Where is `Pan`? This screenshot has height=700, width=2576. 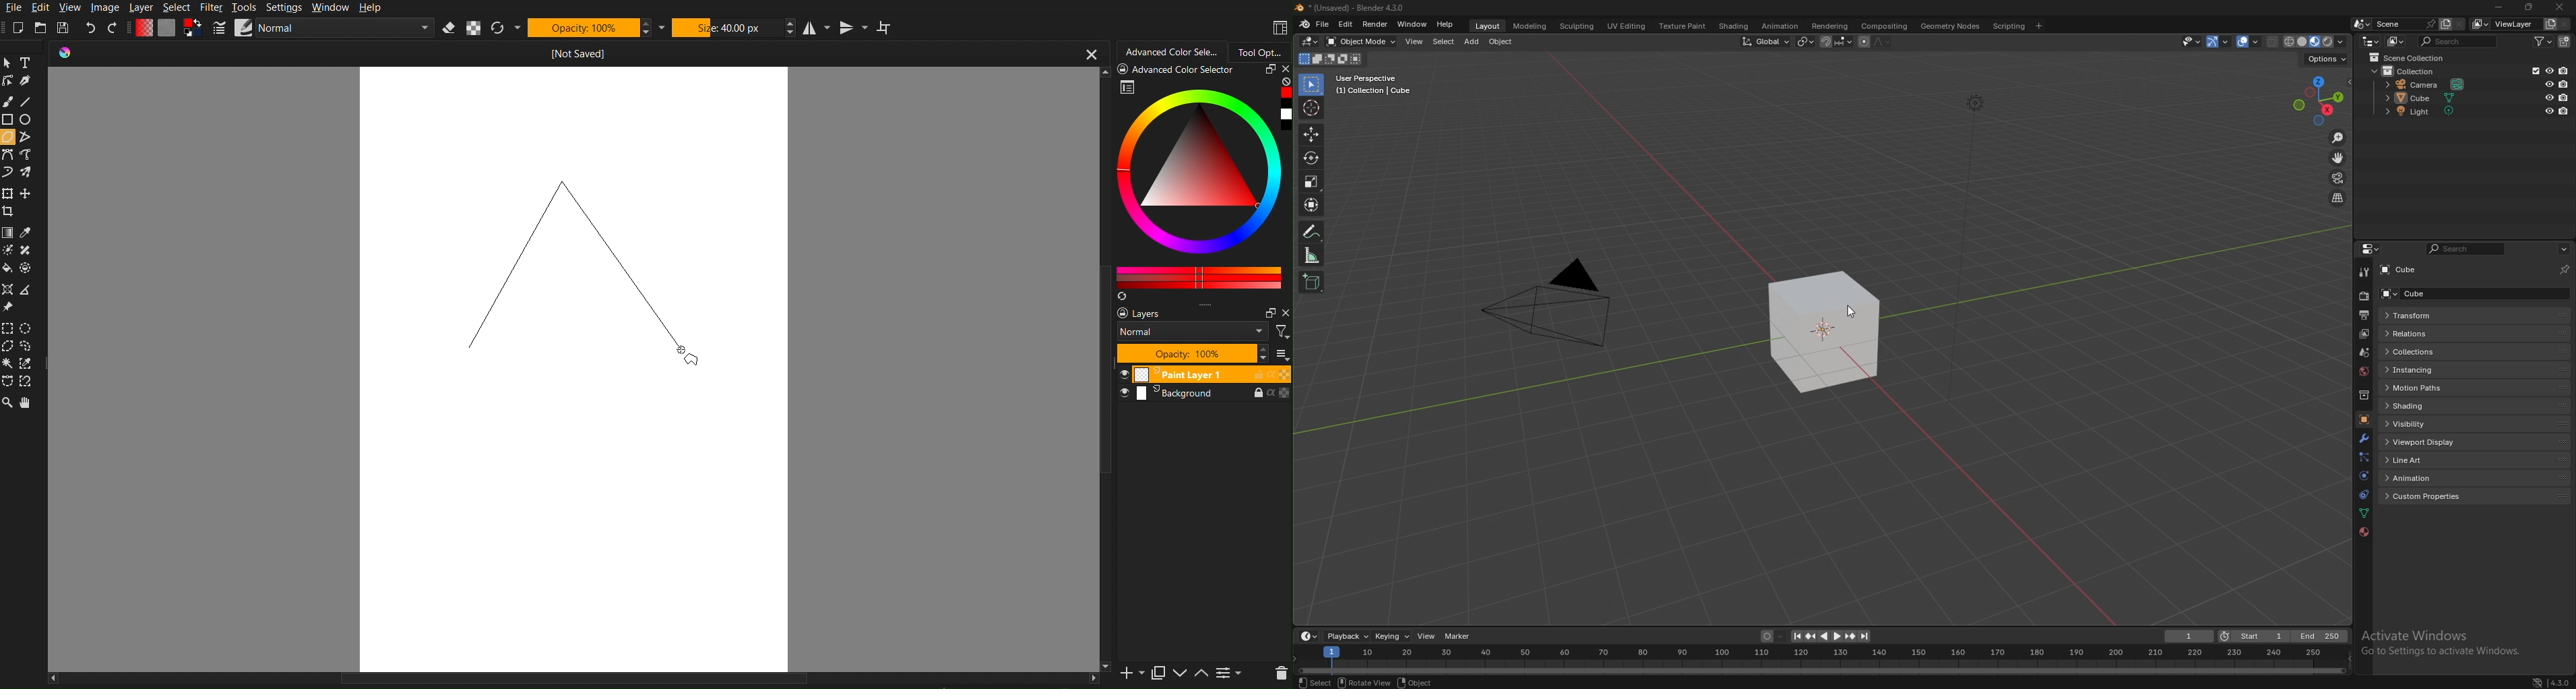 Pan is located at coordinates (29, 402).